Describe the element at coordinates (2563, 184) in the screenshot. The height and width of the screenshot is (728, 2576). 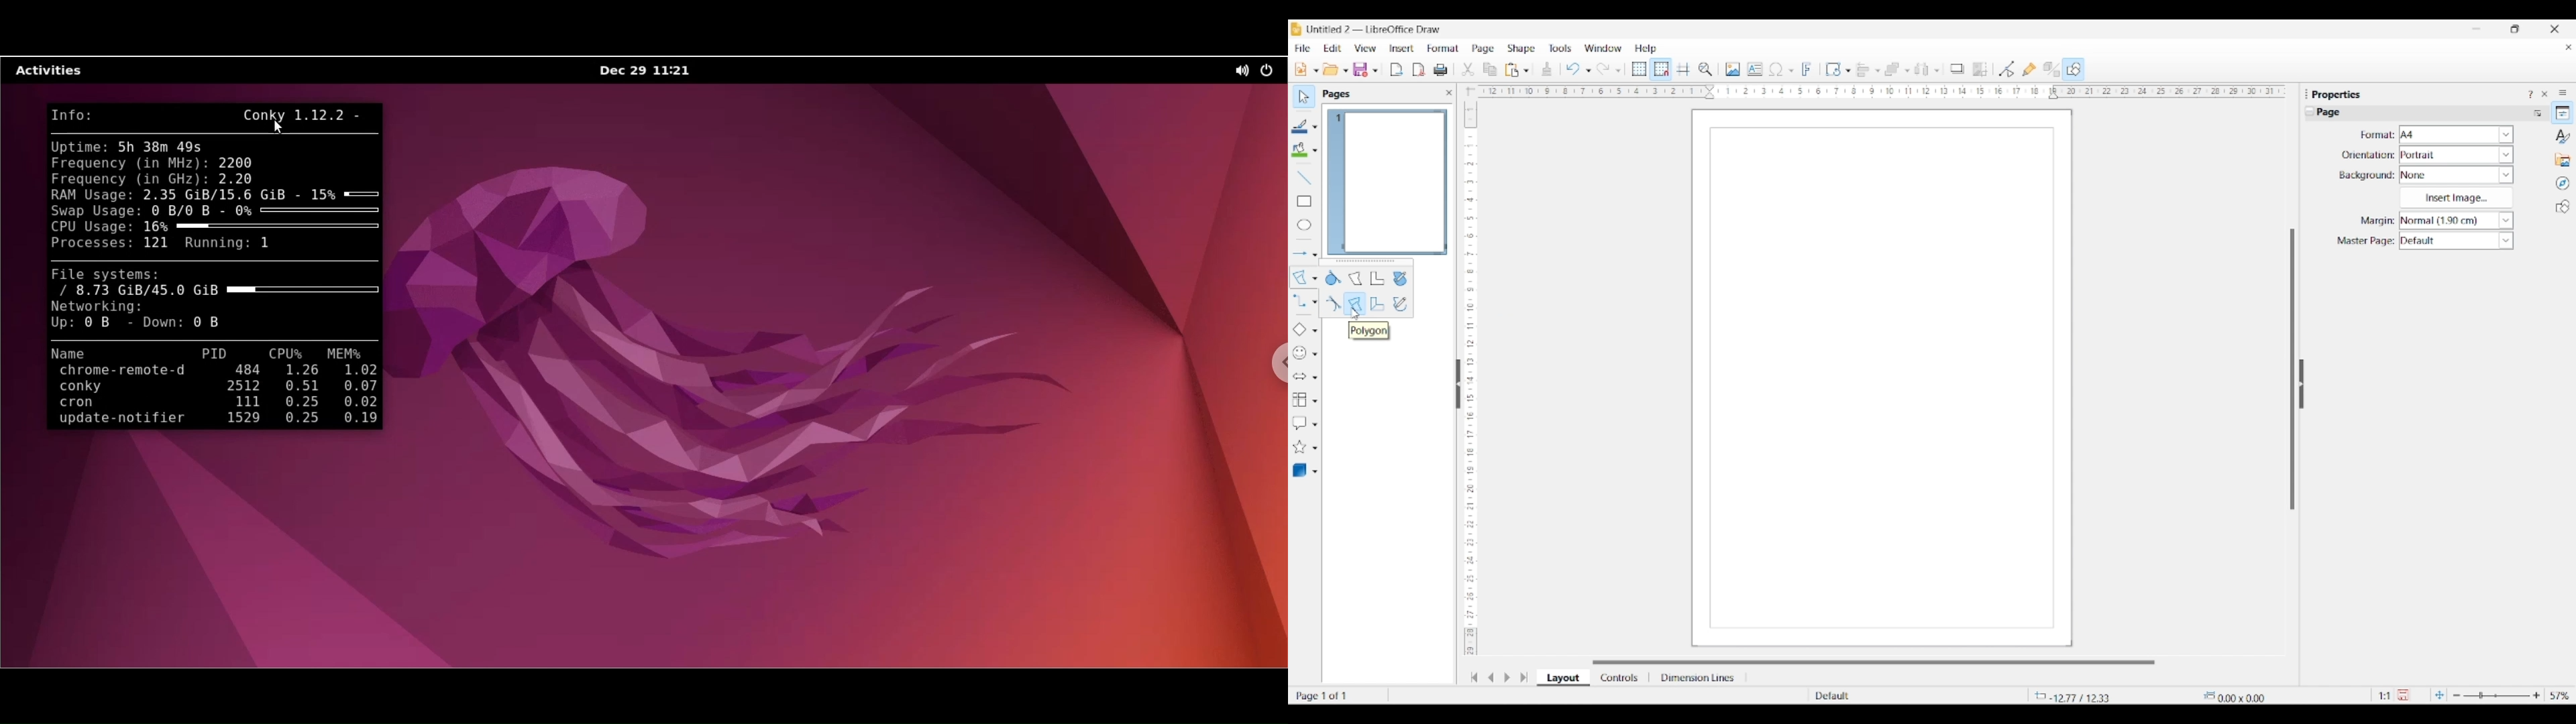
I see `Navigator` at that location.